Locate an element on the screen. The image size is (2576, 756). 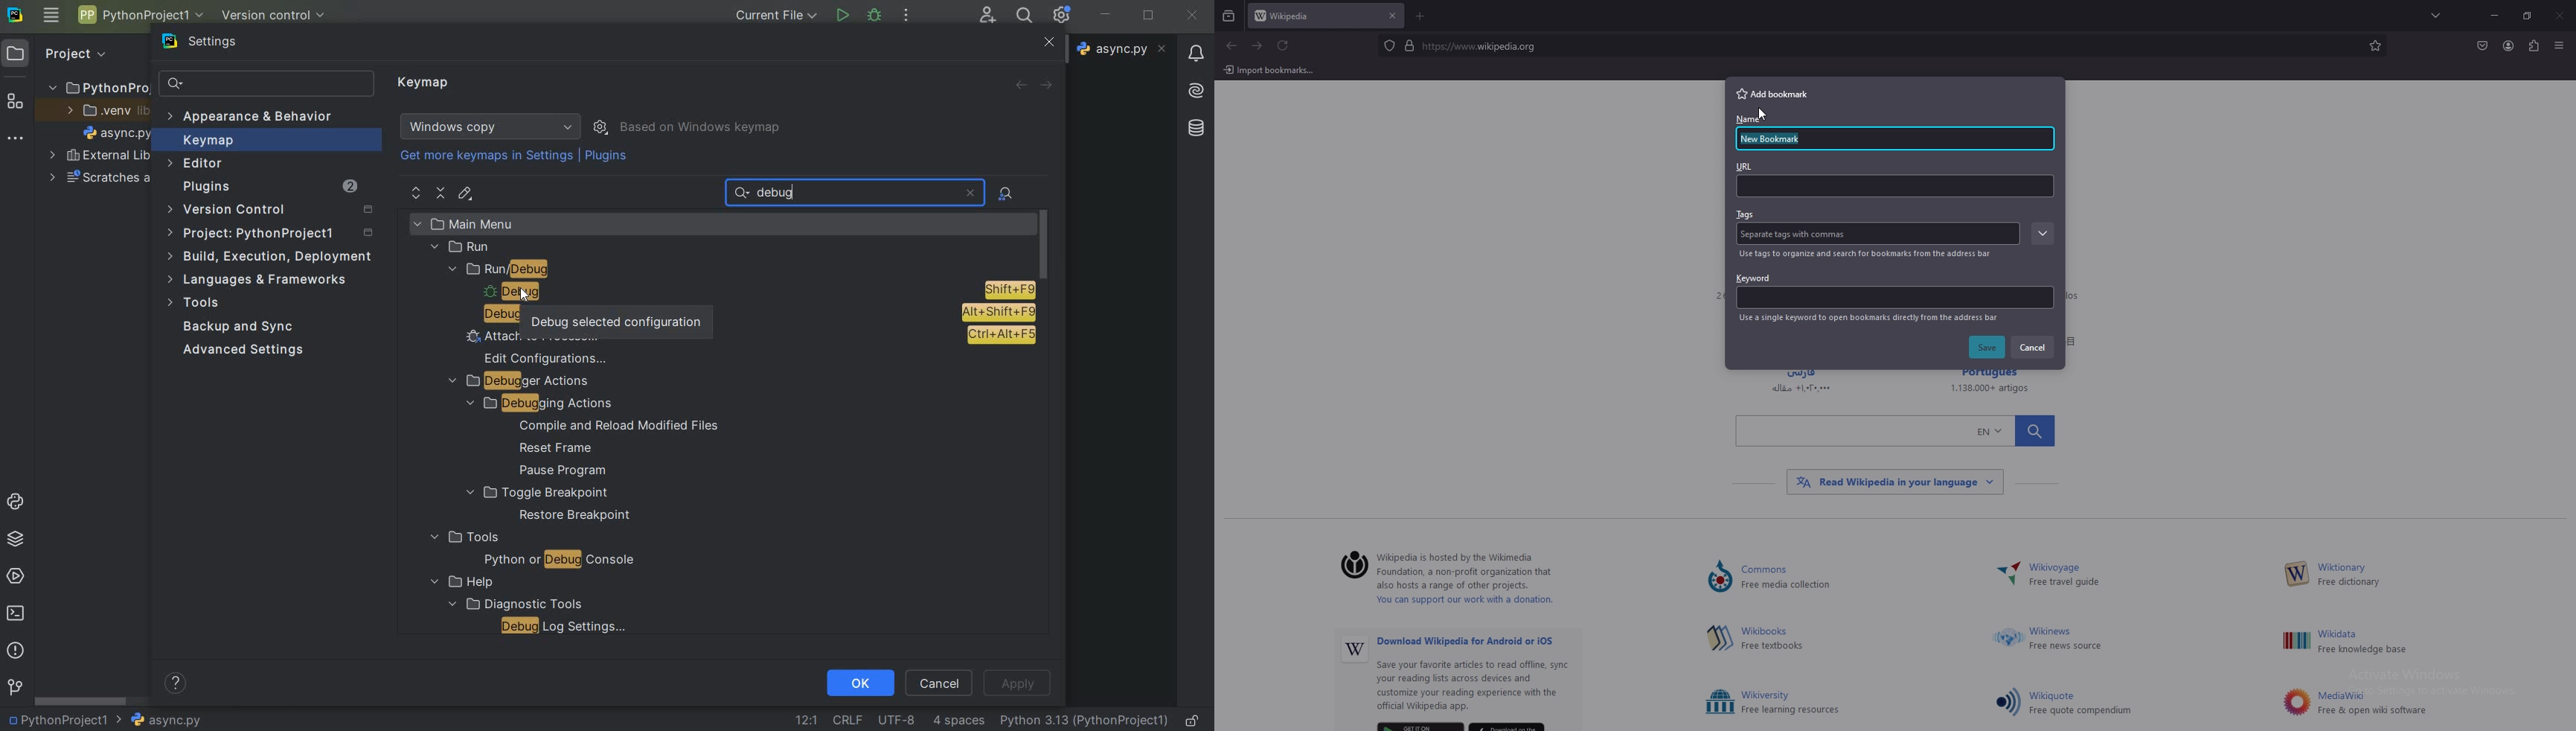
refresh is located at coordinates (1283, 46).